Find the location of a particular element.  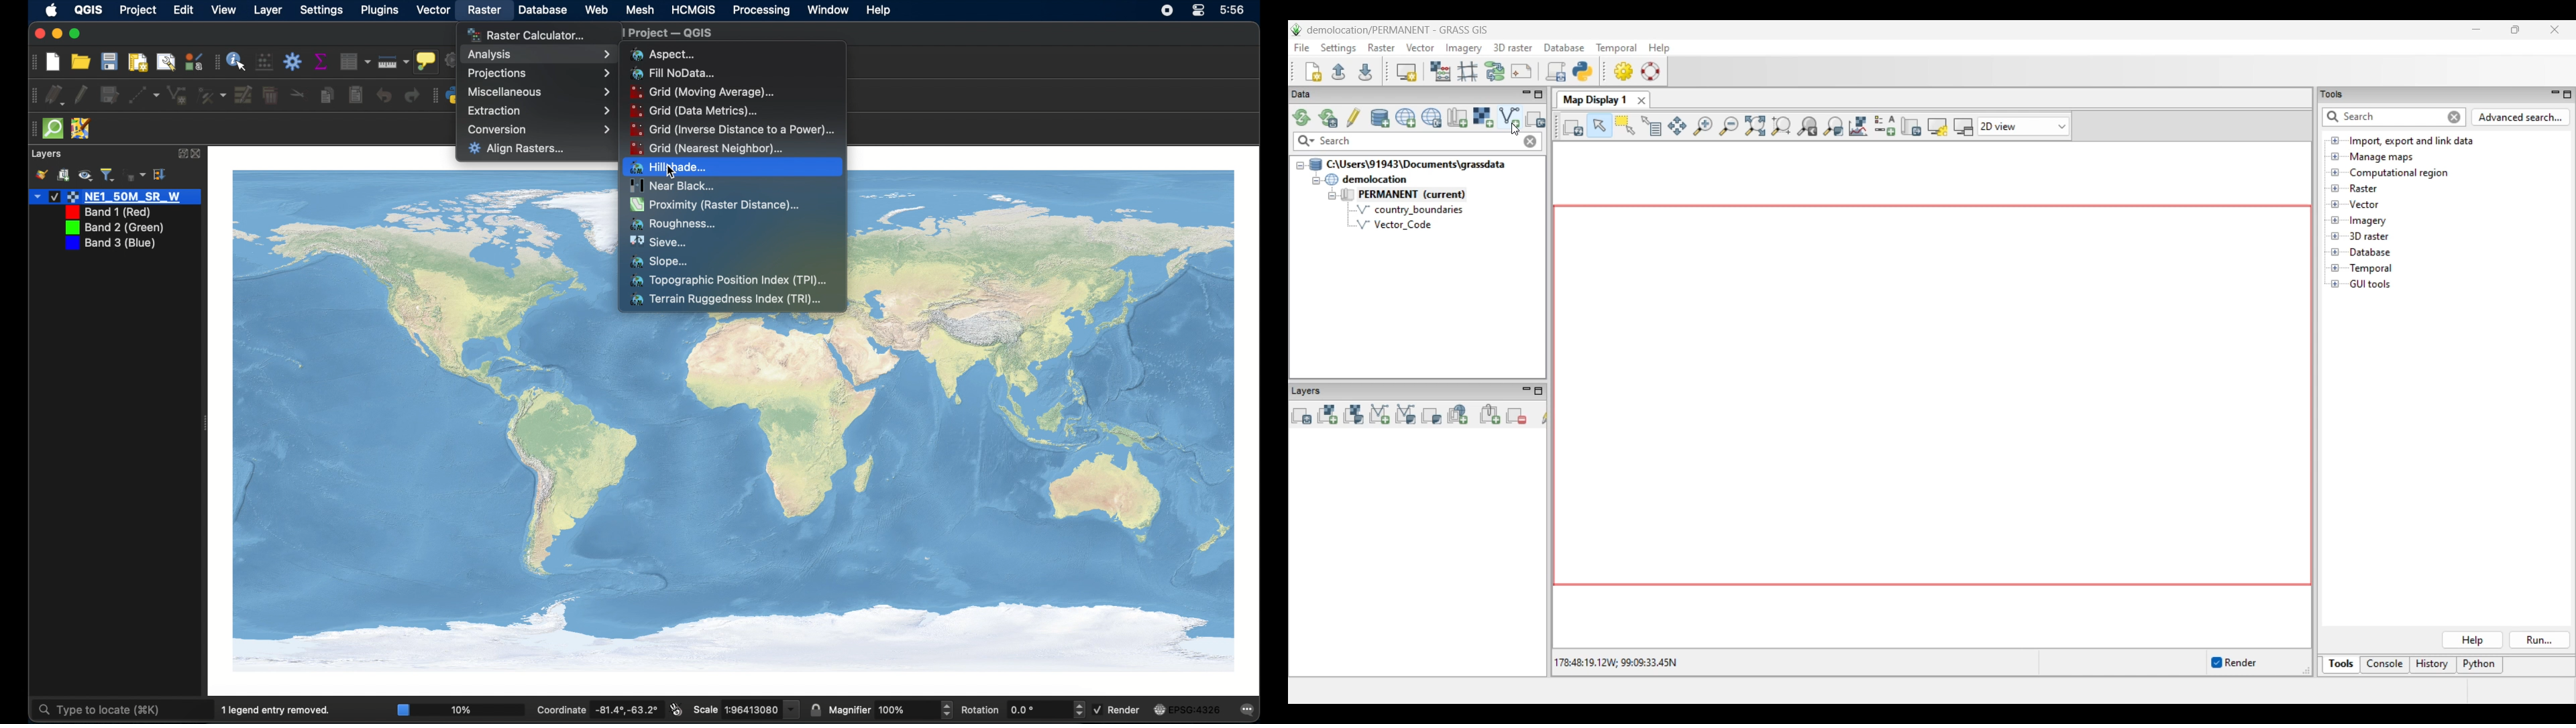

grid (data metrics) is located at coordinates (694, 110).